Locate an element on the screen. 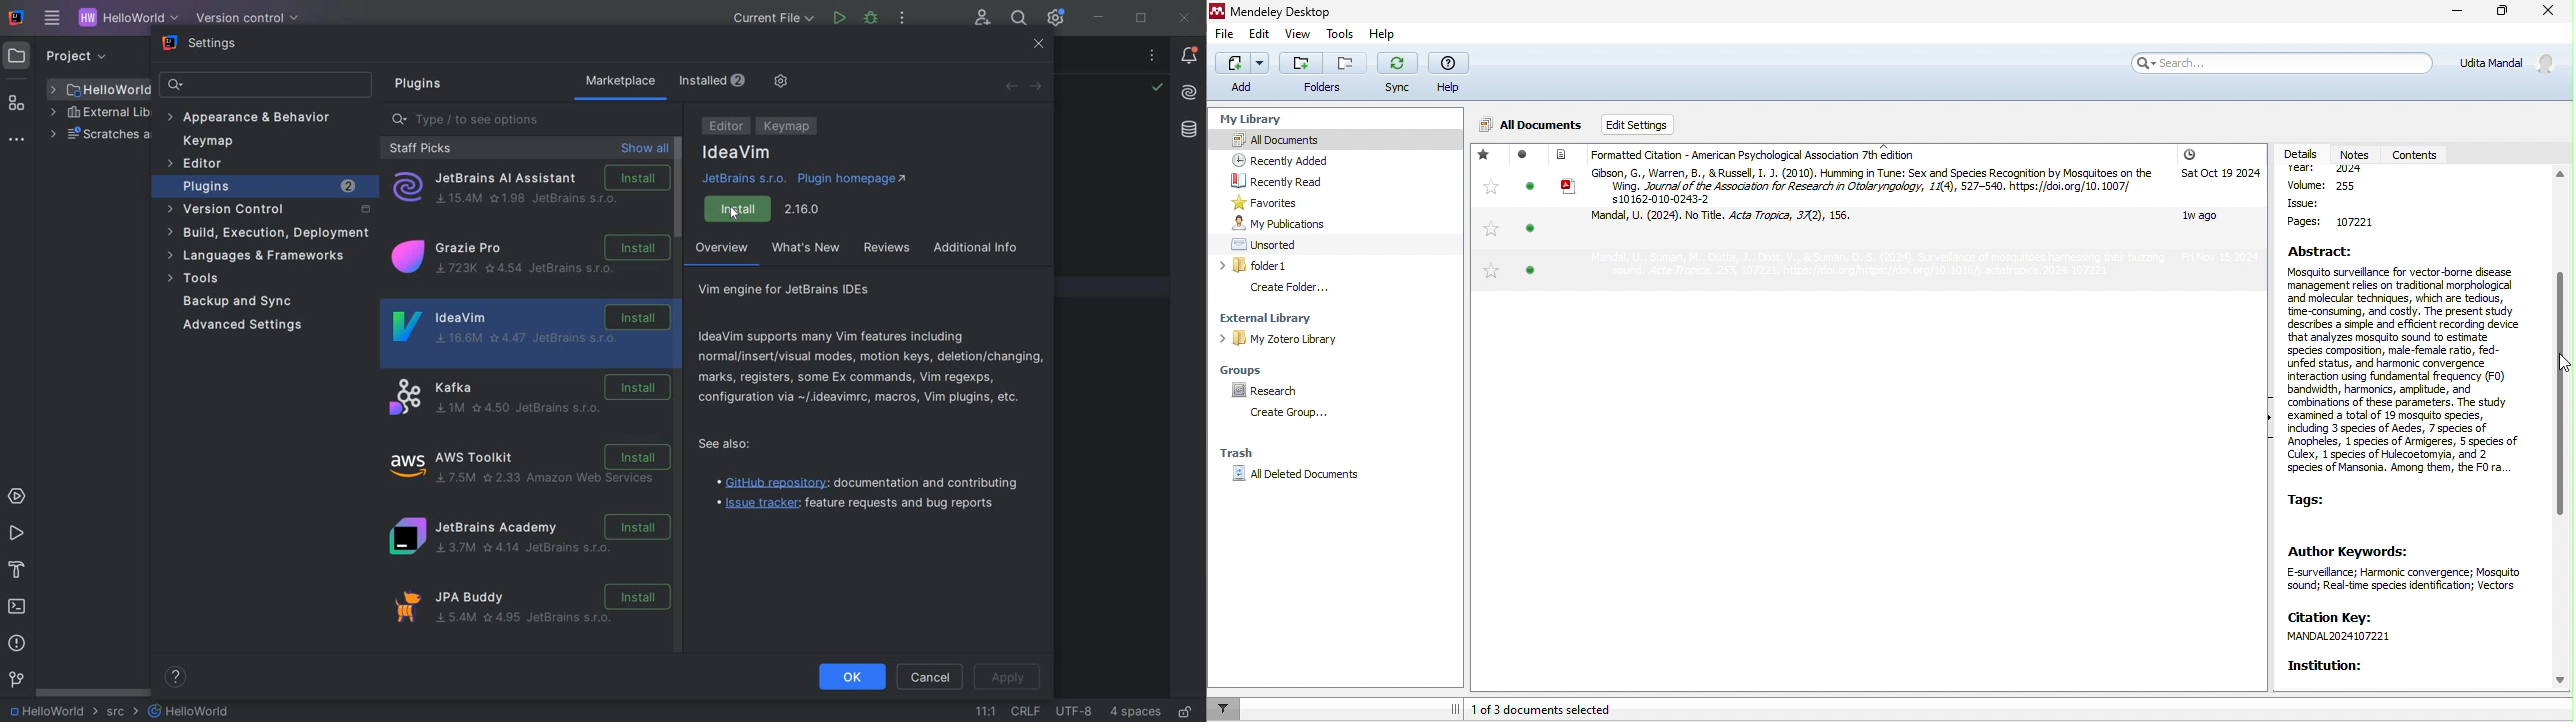  year is located at coordinates (2332, 170).